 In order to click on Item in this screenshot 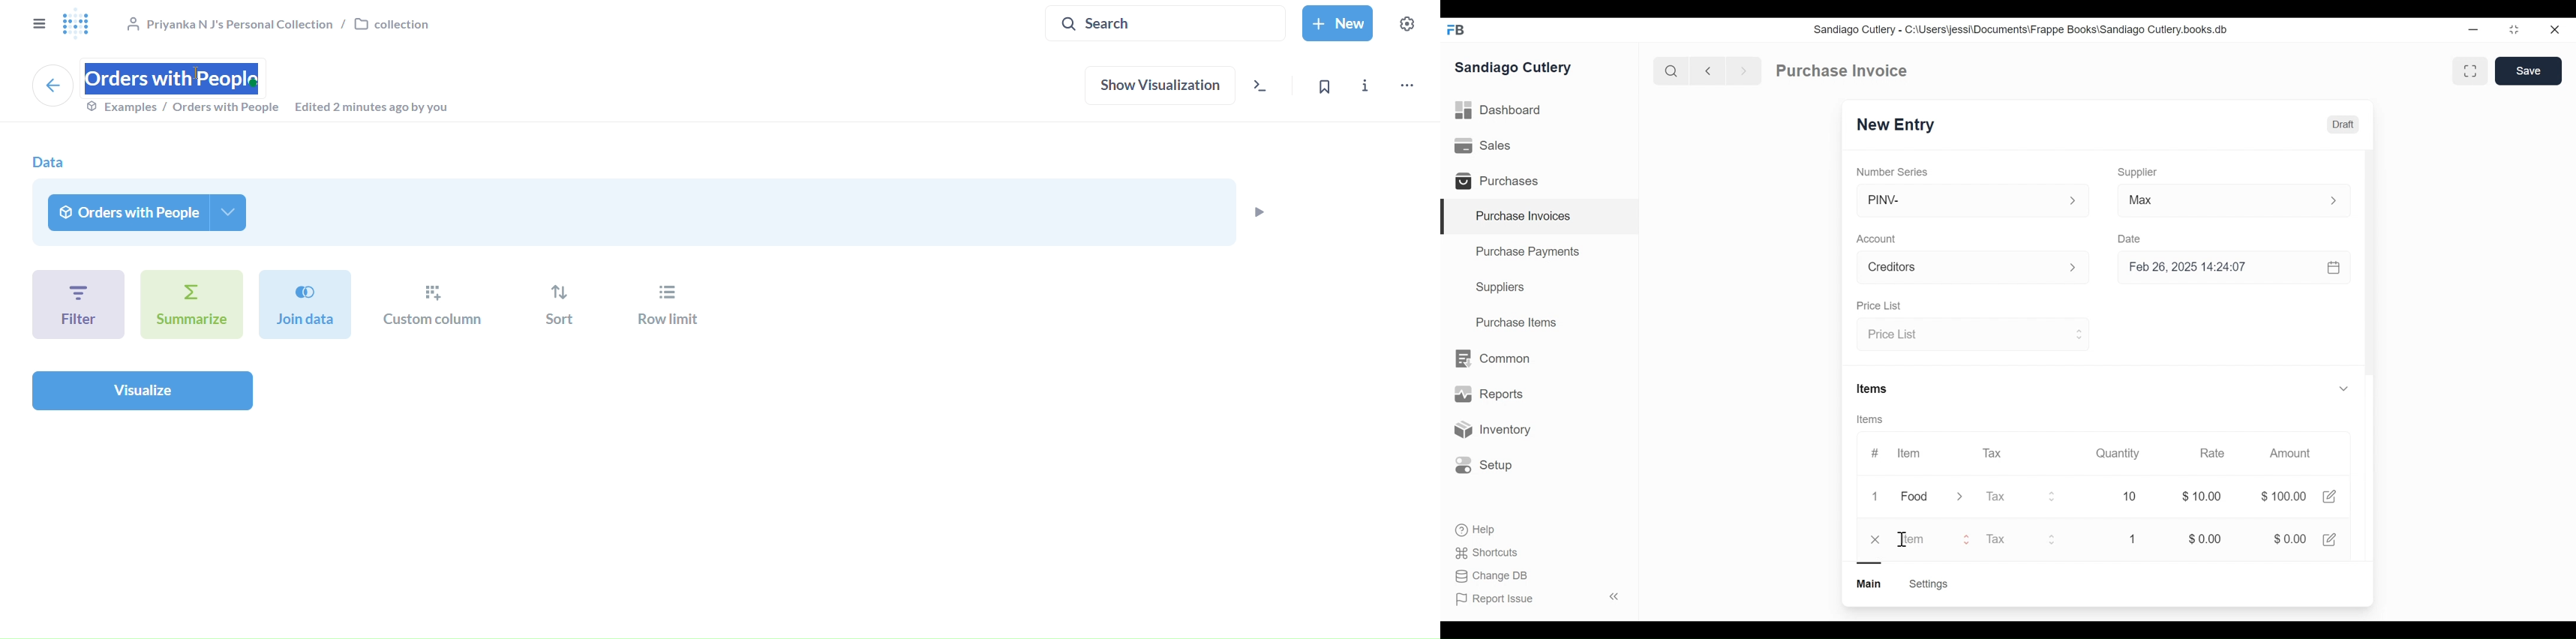, I will do `click(1908, 453)`.